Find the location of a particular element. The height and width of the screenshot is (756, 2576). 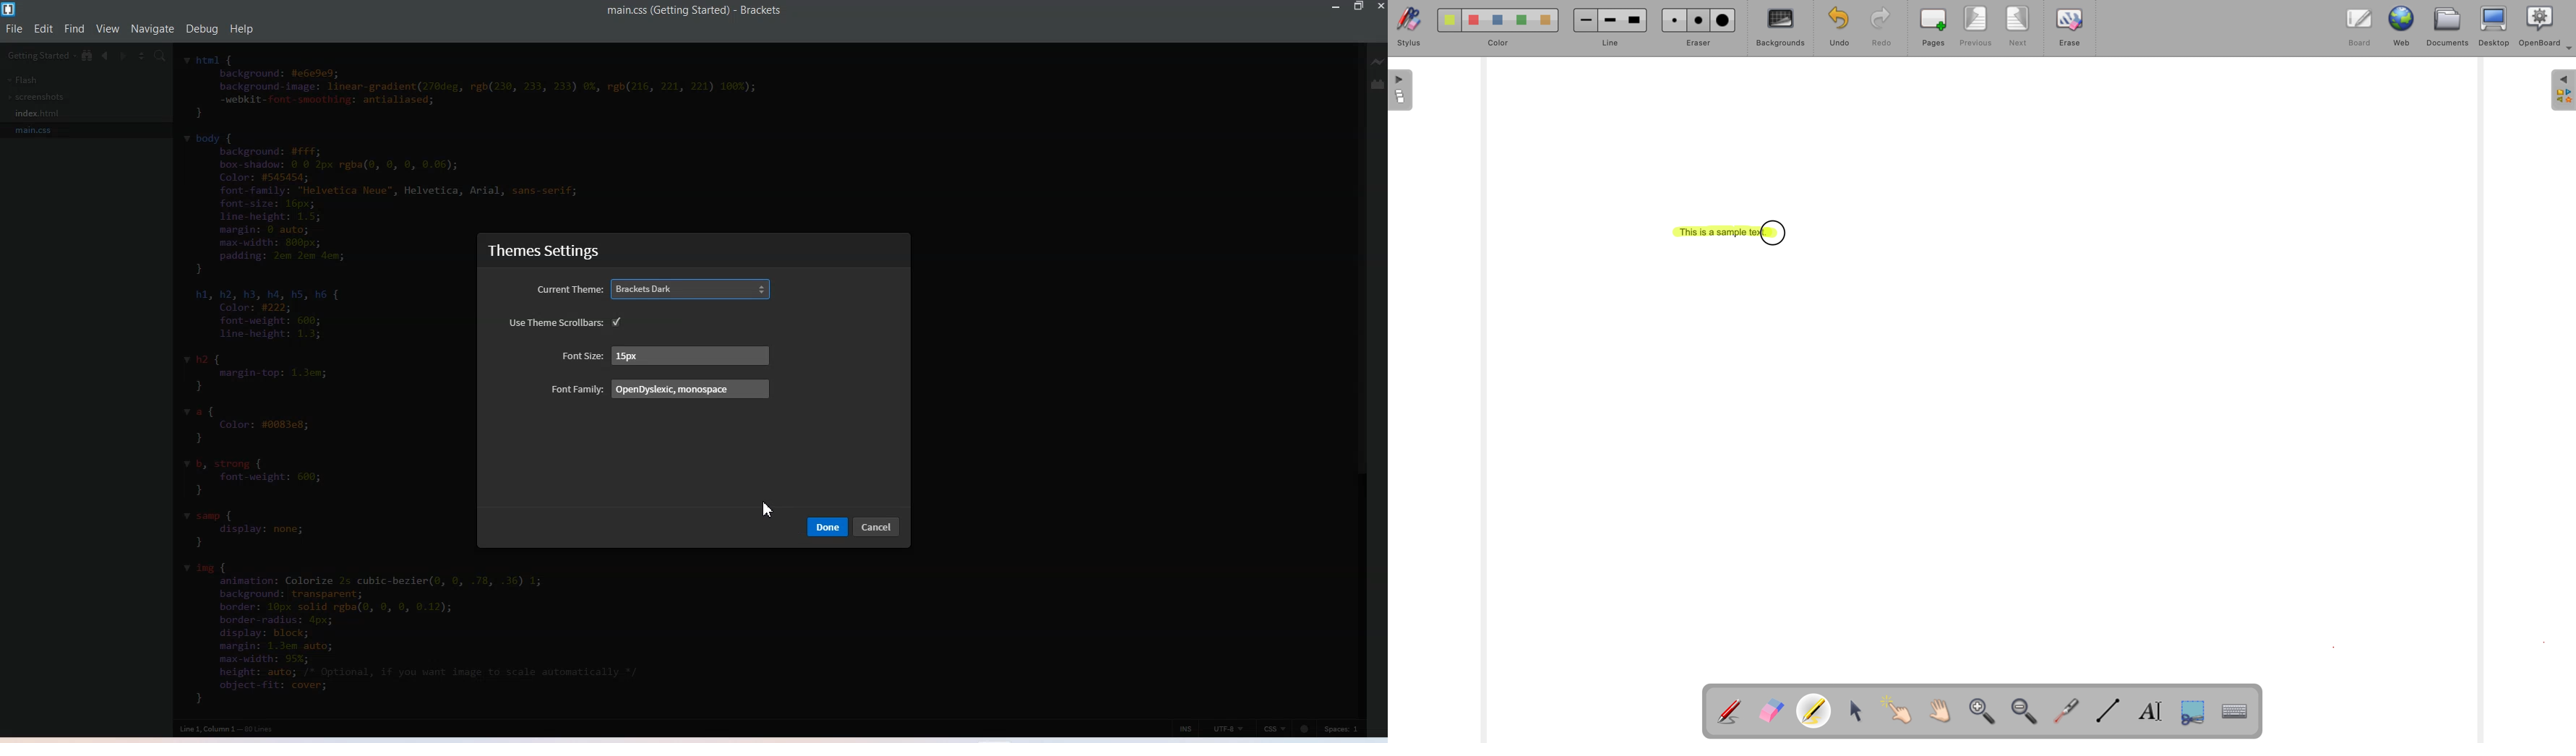

Medium eraser is located at coordinates (1699, 21).